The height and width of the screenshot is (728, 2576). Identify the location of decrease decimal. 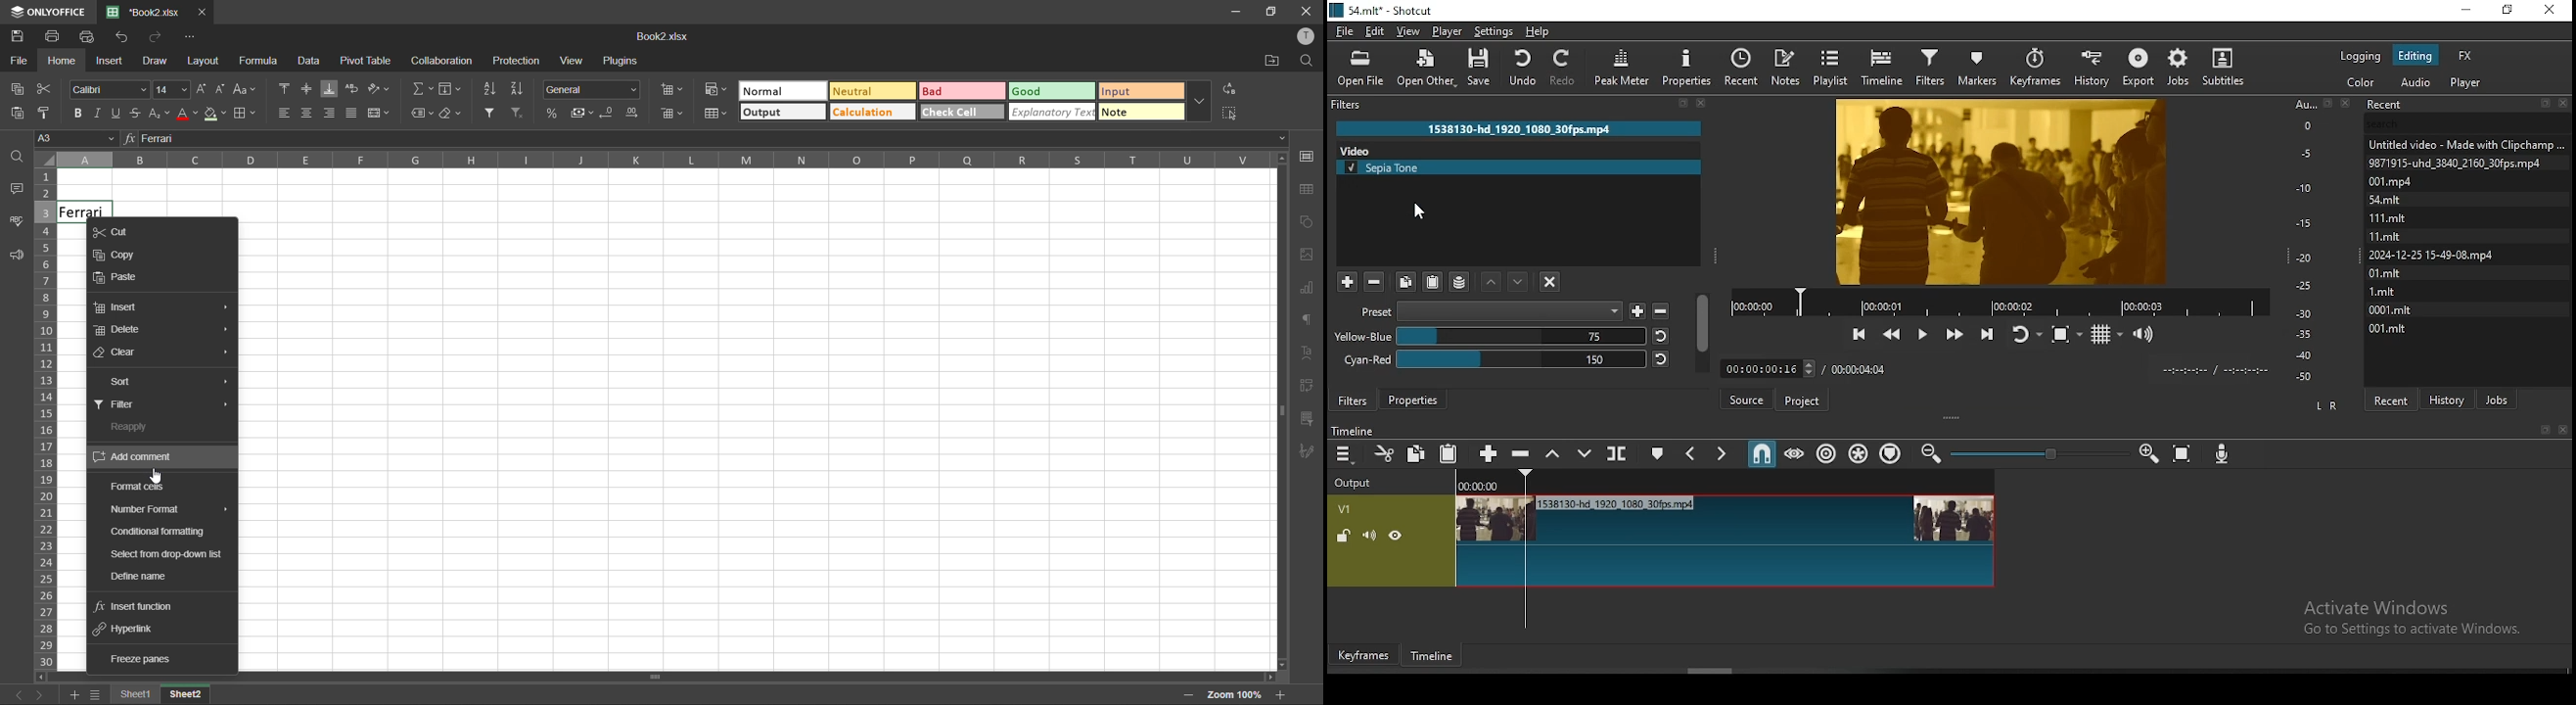
(609, 113).